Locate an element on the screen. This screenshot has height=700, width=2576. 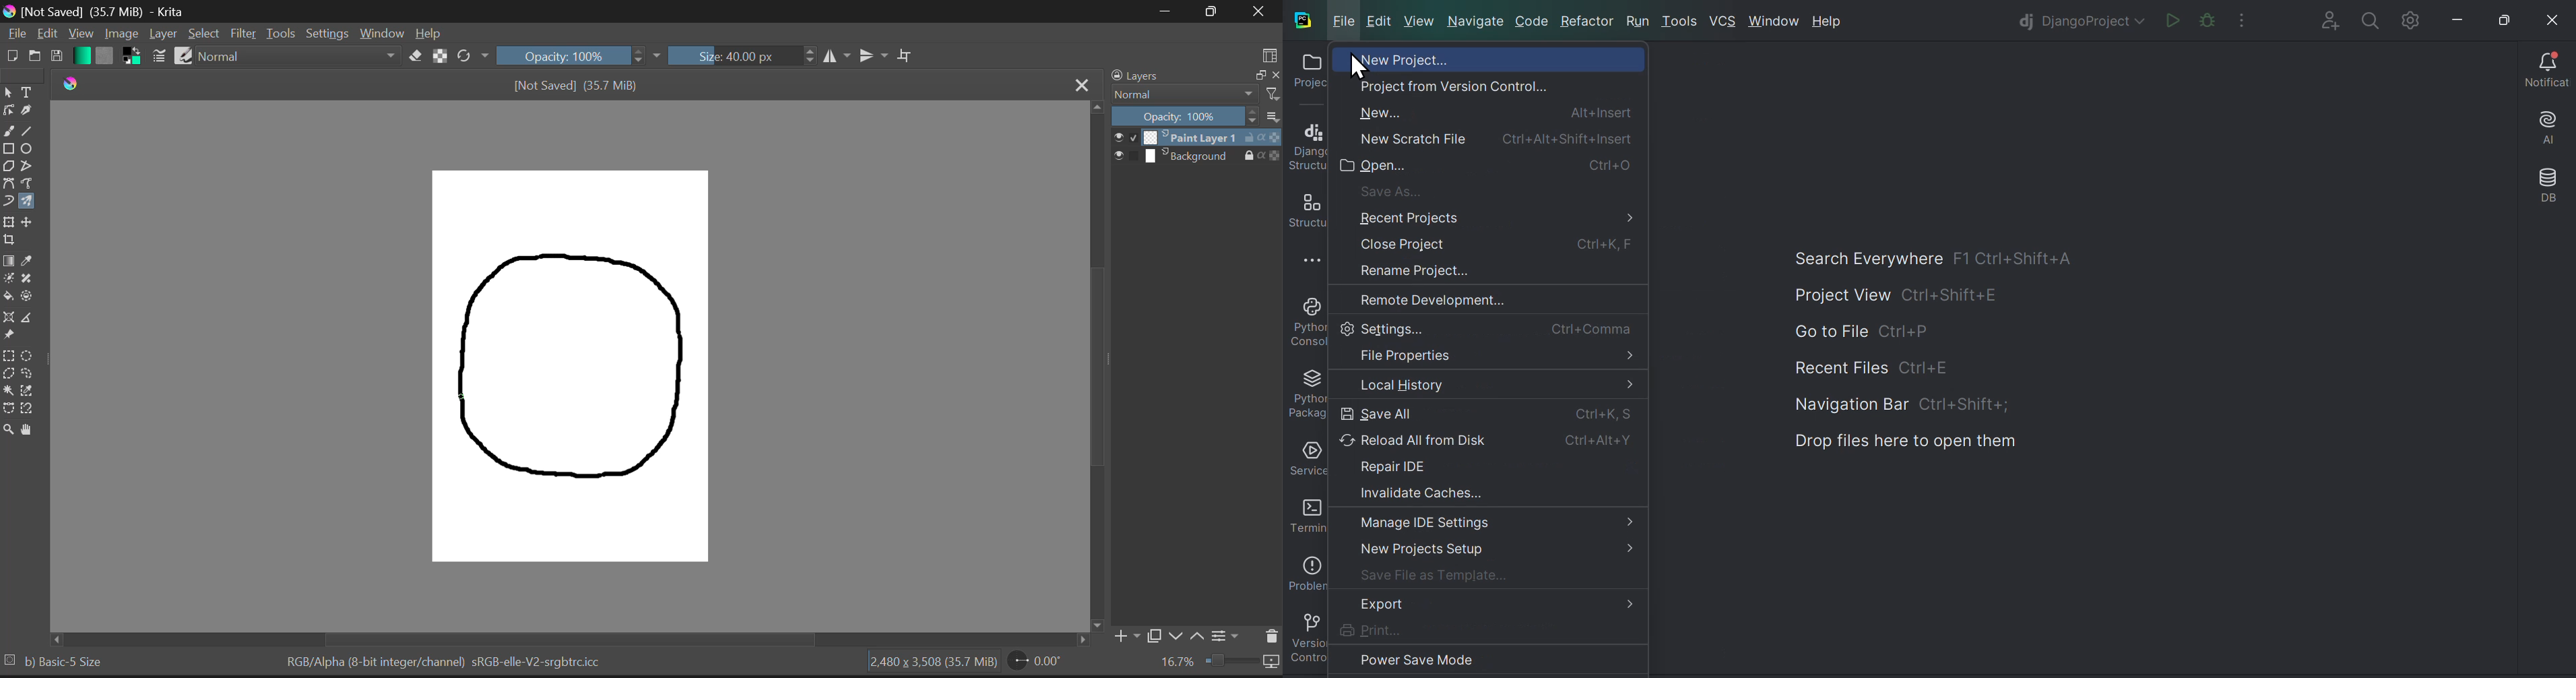
 is located at coordinates (1098, 625).